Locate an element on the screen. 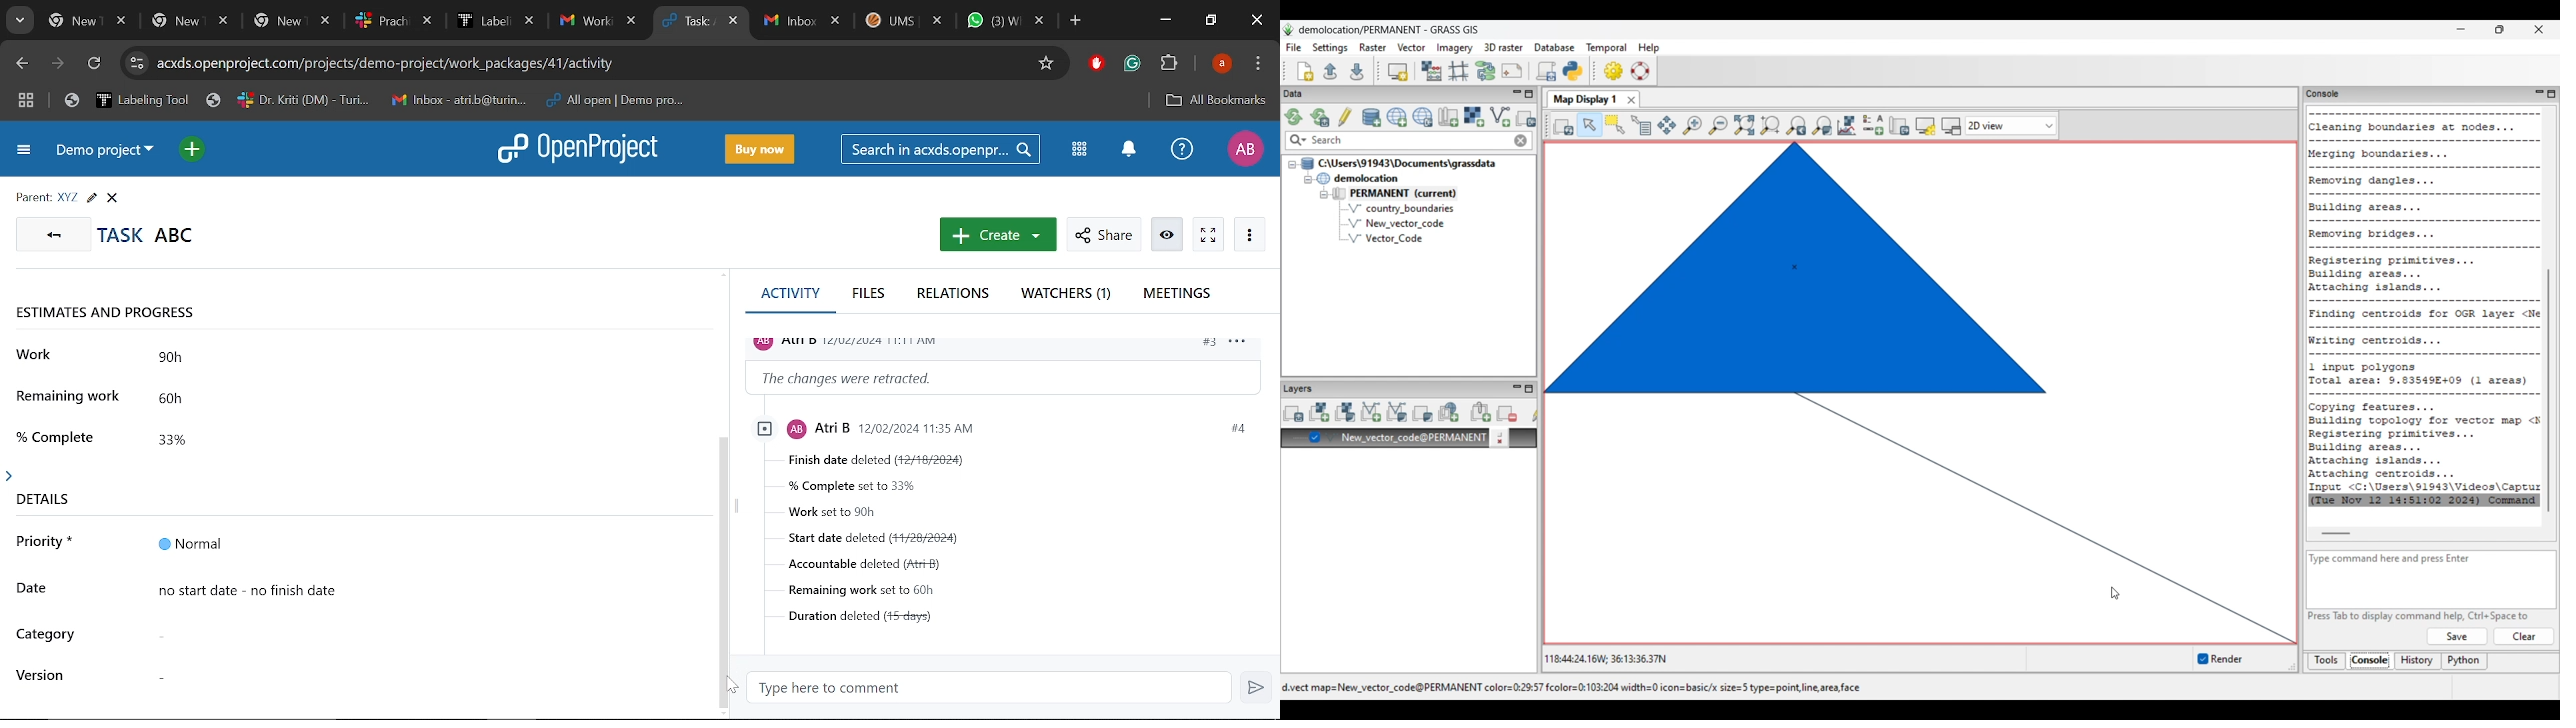 Image resolution: width=2576 pixels, height=728 pixels. Task titled "ABC" is located at coordinates (146, 234).